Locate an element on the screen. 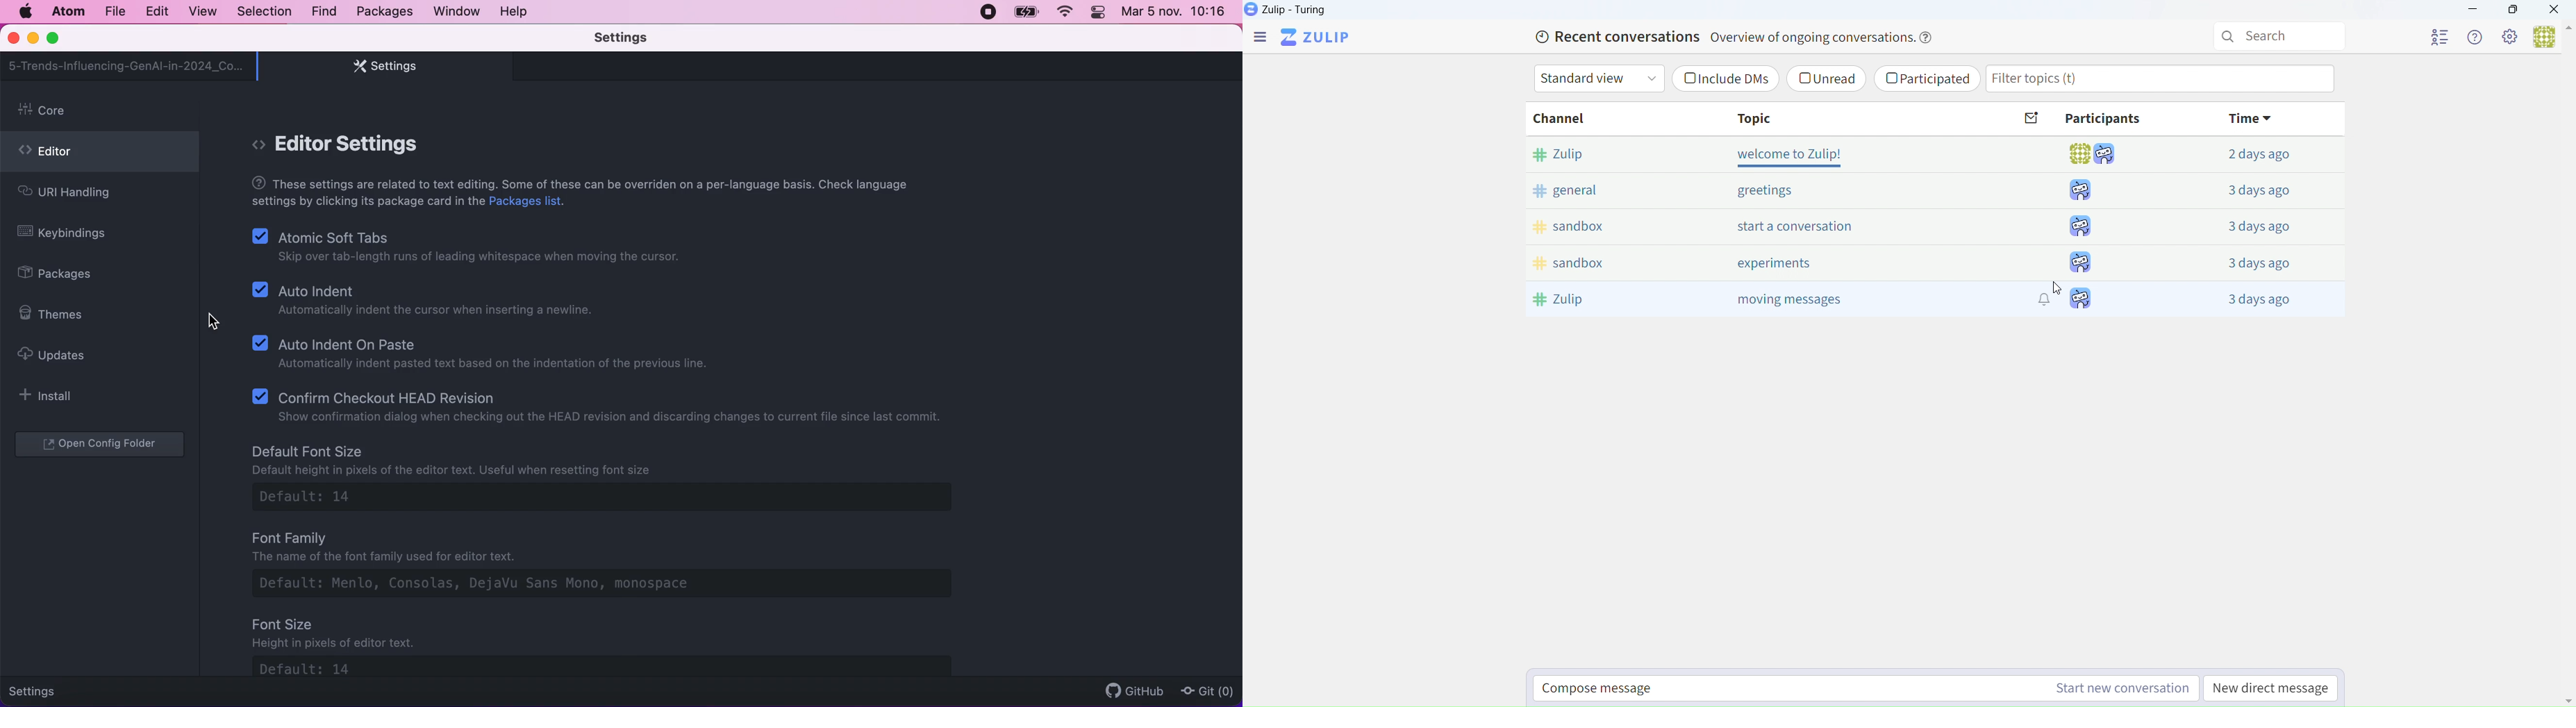 The width and height of the screenshot is (2576, 728). atom is located at coordinates (67, 11).